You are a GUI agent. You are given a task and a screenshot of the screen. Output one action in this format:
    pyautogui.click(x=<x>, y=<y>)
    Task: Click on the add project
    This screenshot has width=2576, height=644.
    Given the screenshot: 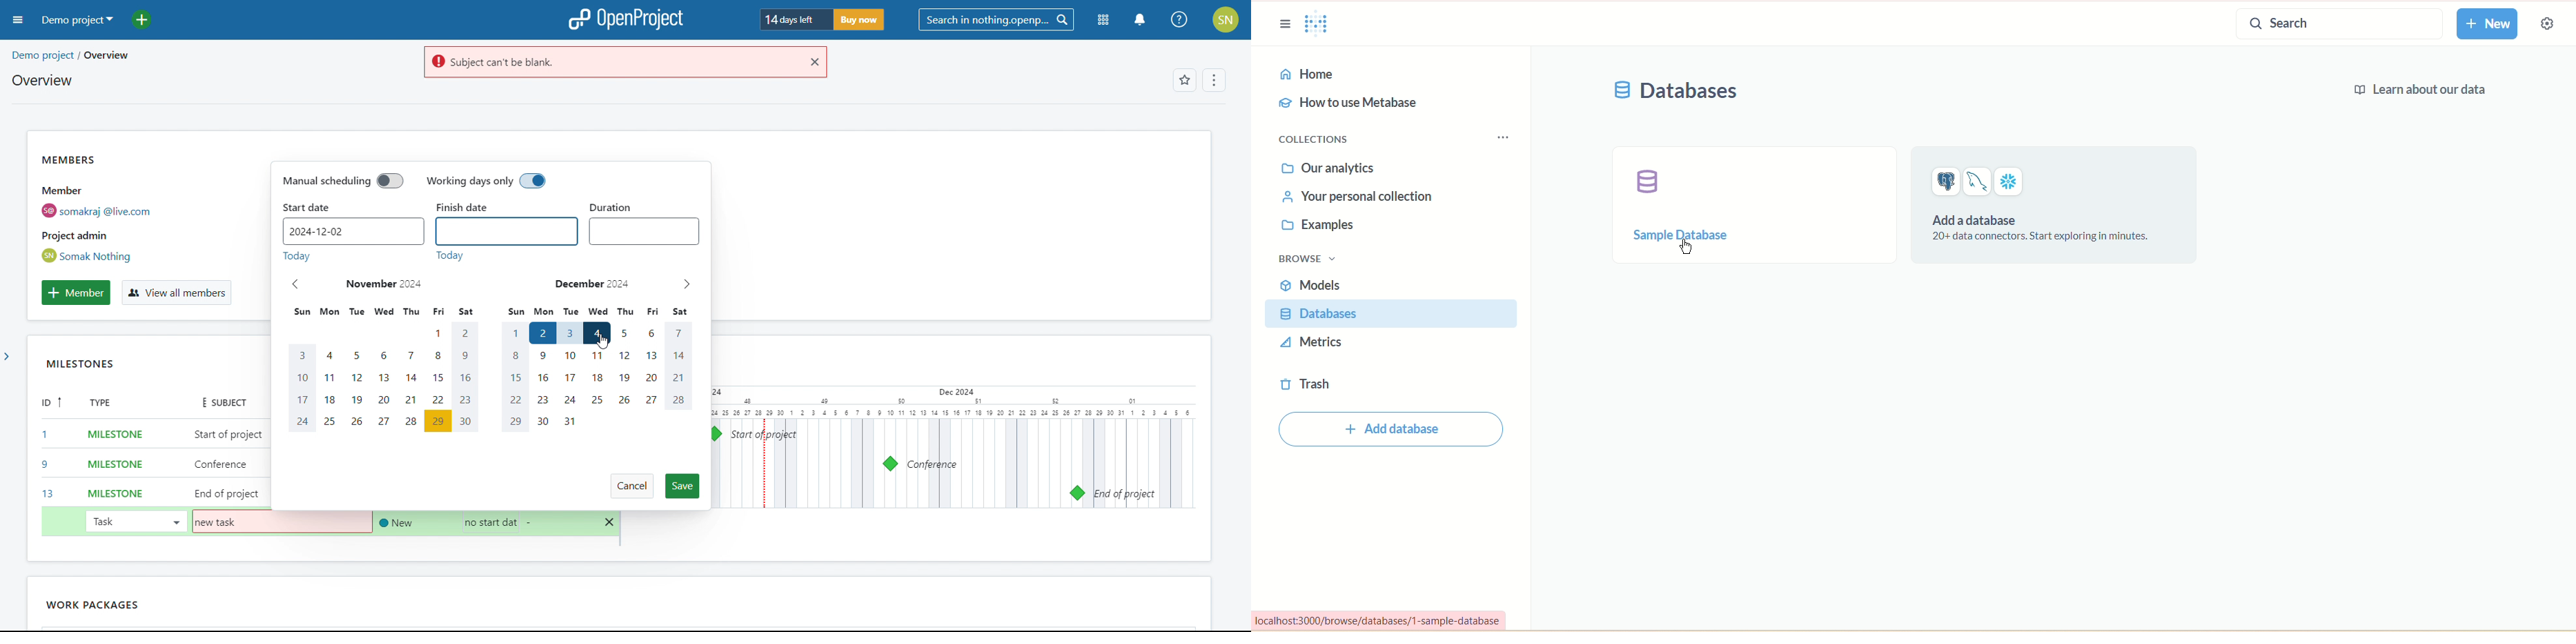 What is the action you would take?
    pyautogui.click(x=149, y=20)
    